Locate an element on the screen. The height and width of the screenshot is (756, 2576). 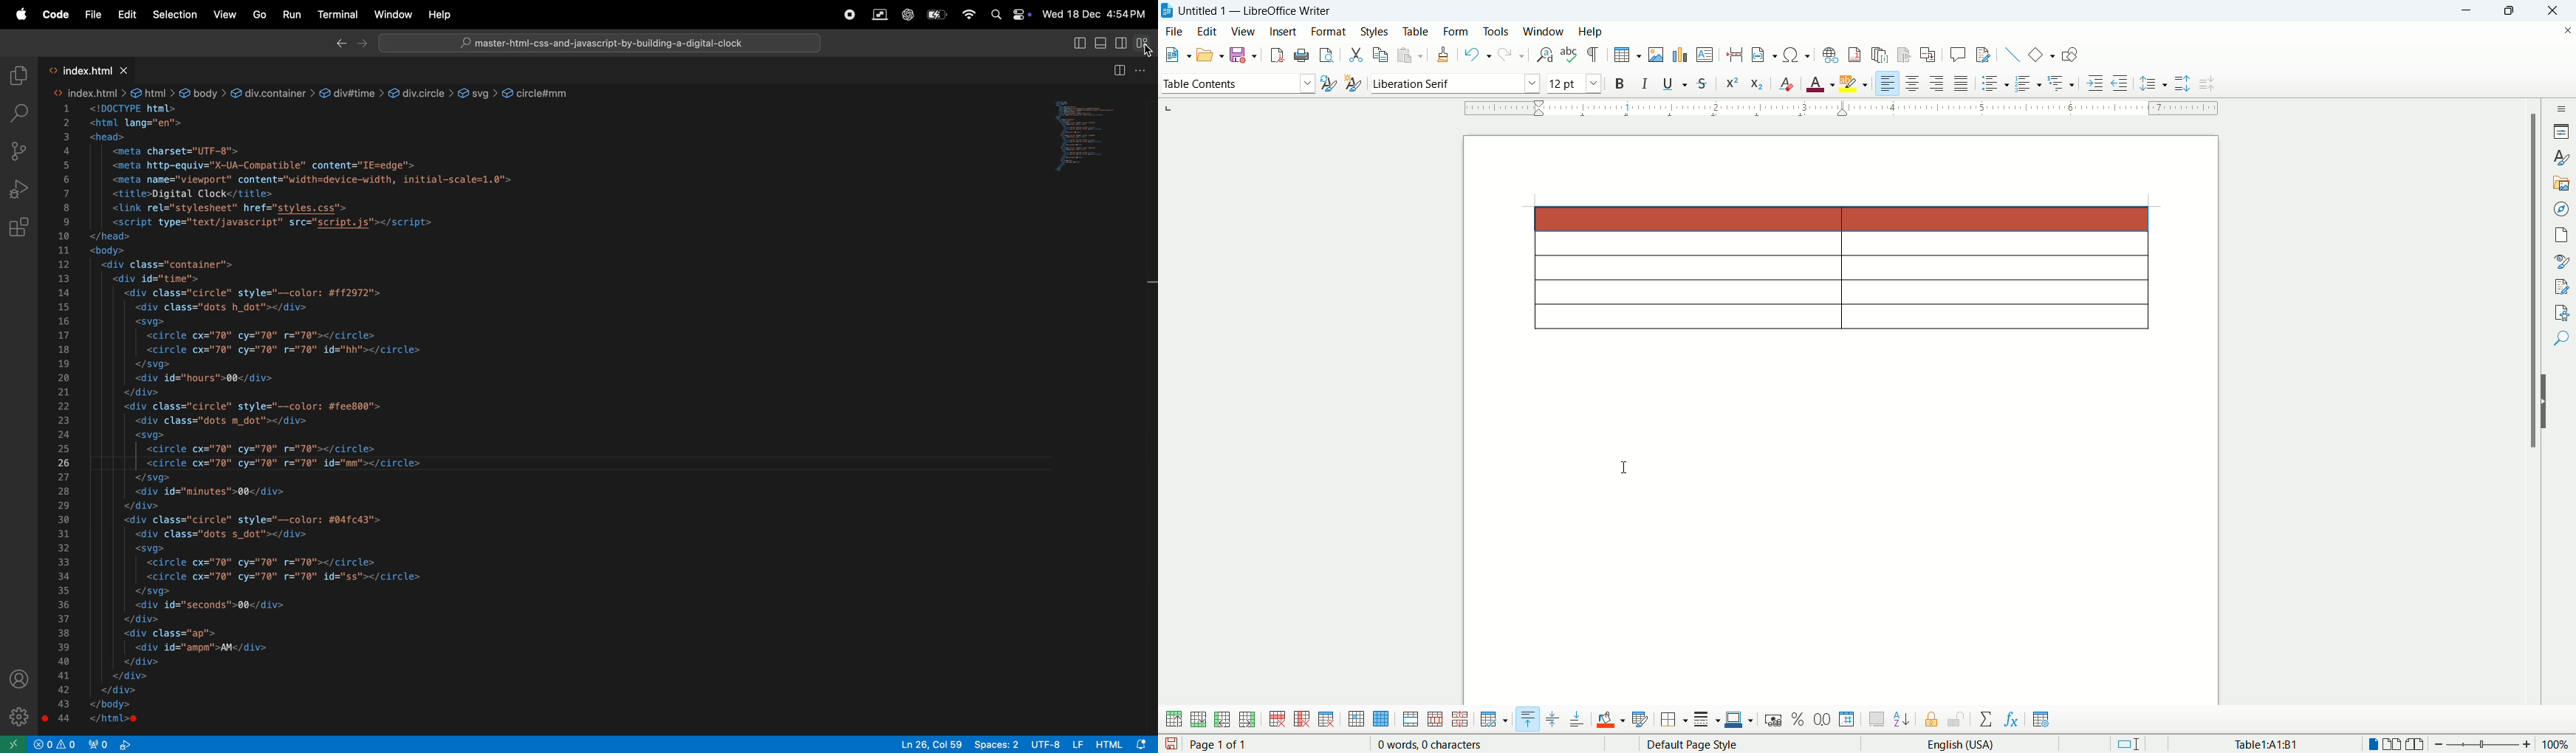
Terminal is located at coordinates (338, 17).